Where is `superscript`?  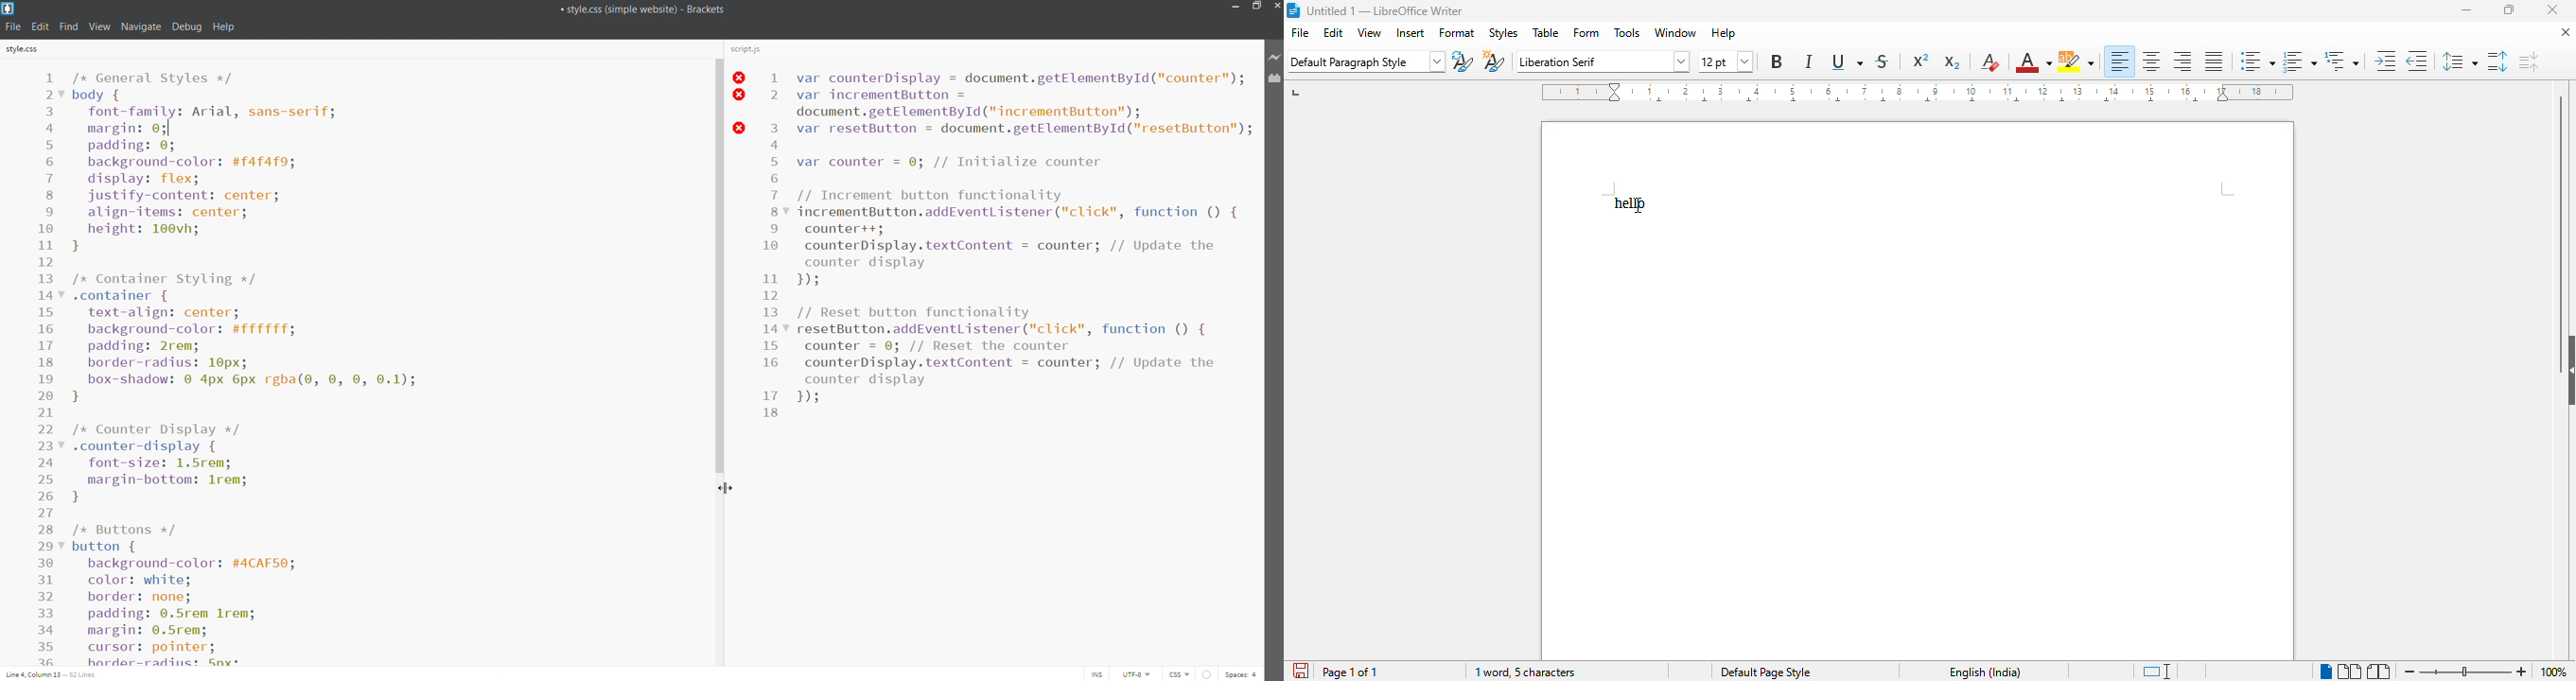 superscript is located at coordinates (1921, 61).